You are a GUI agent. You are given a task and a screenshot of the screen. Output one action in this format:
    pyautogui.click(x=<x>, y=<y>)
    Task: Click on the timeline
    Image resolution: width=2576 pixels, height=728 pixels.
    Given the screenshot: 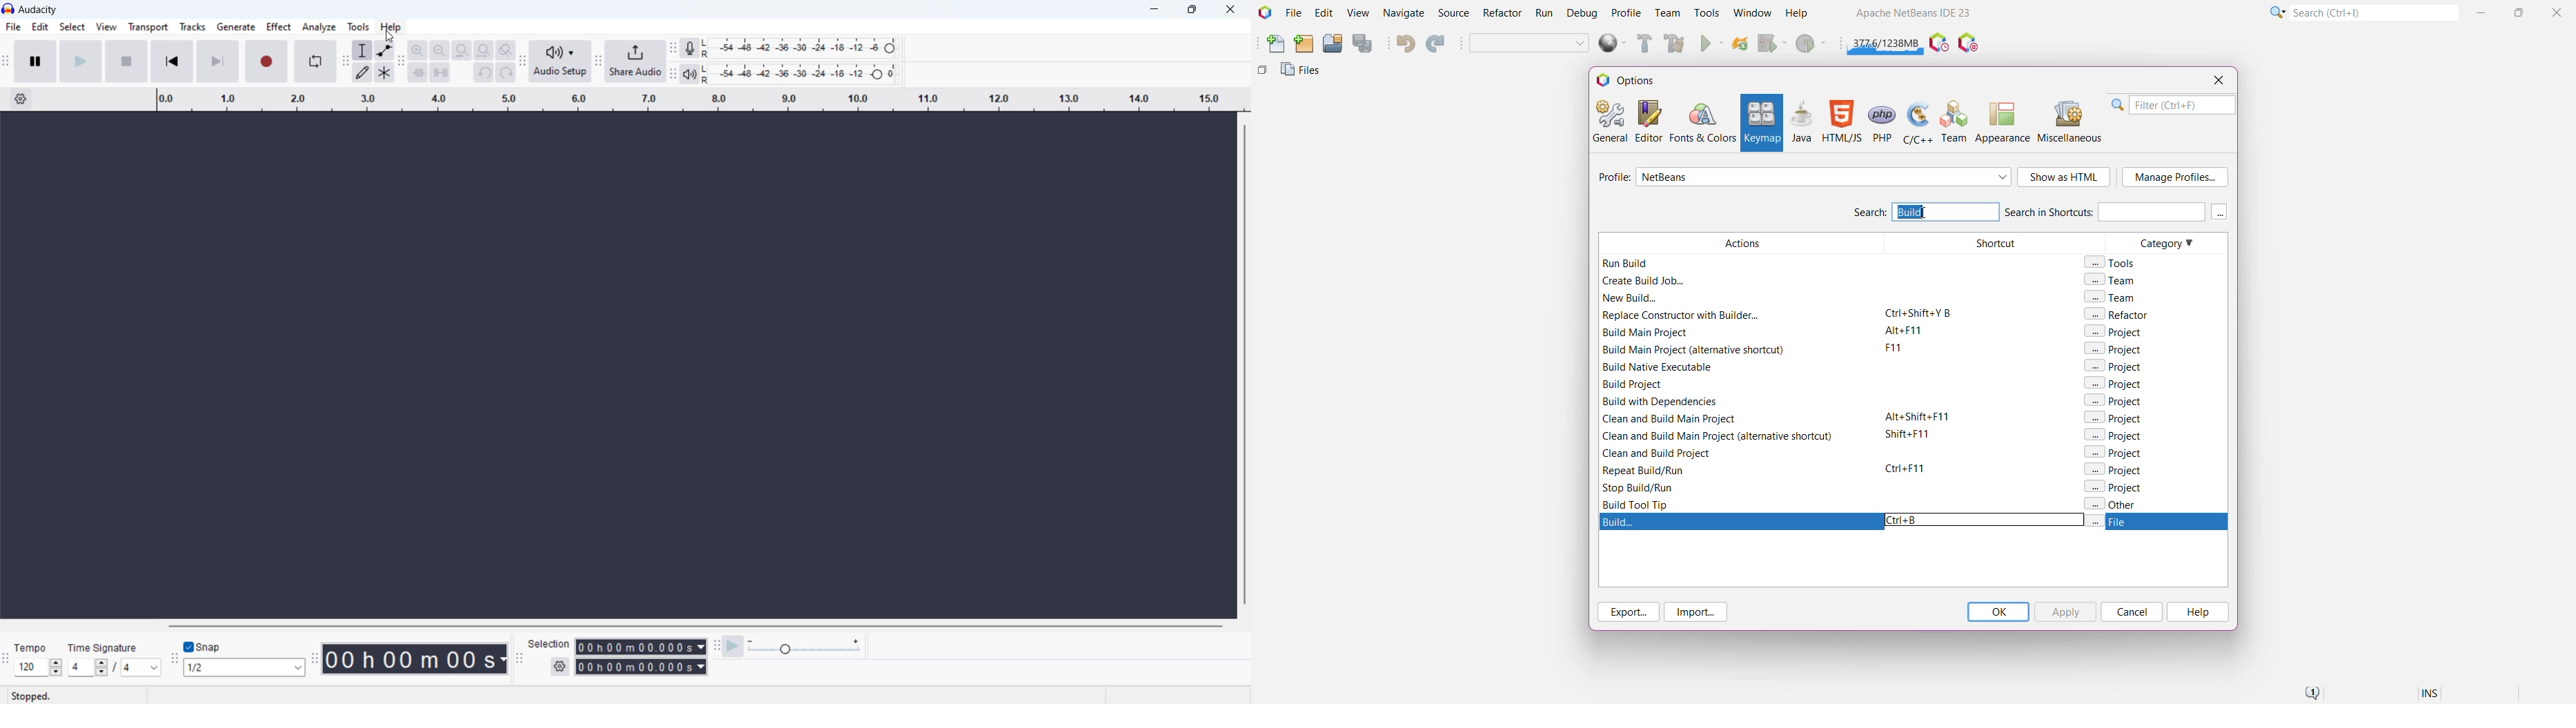 What is the action you would take?
    pyautogui.click(x=701, y=100)
    